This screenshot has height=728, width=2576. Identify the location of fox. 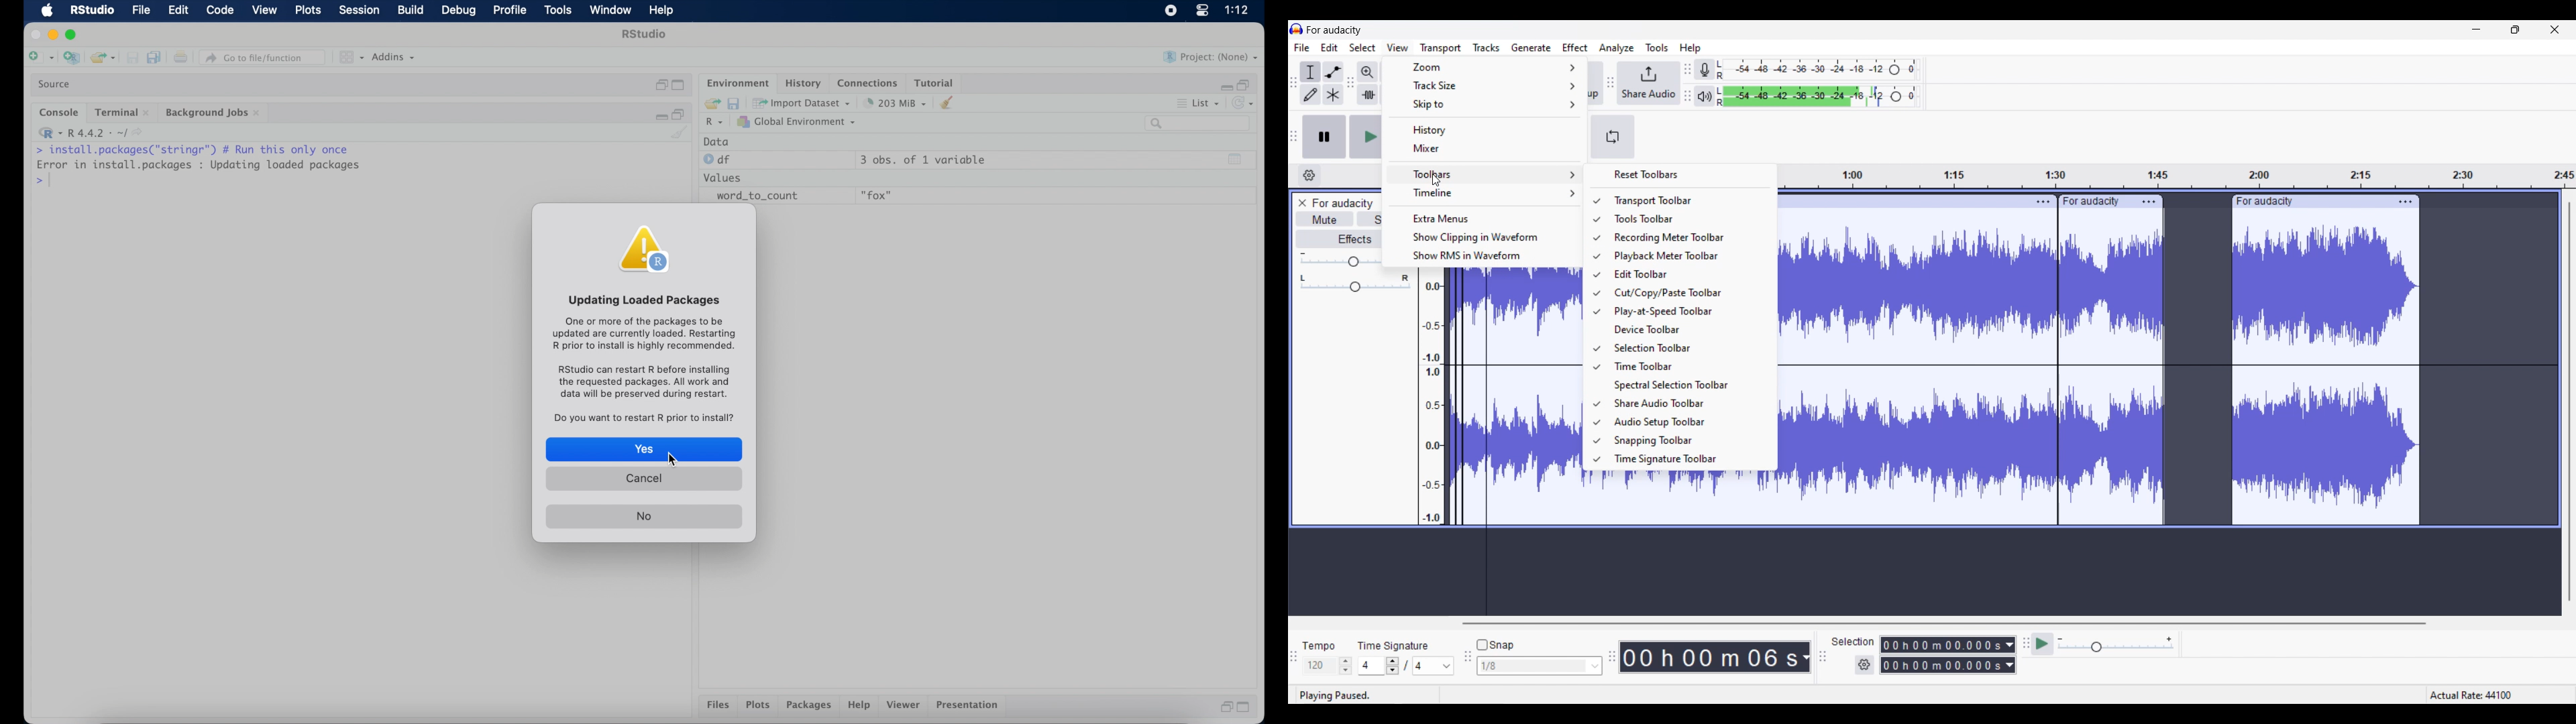
(877, 196).